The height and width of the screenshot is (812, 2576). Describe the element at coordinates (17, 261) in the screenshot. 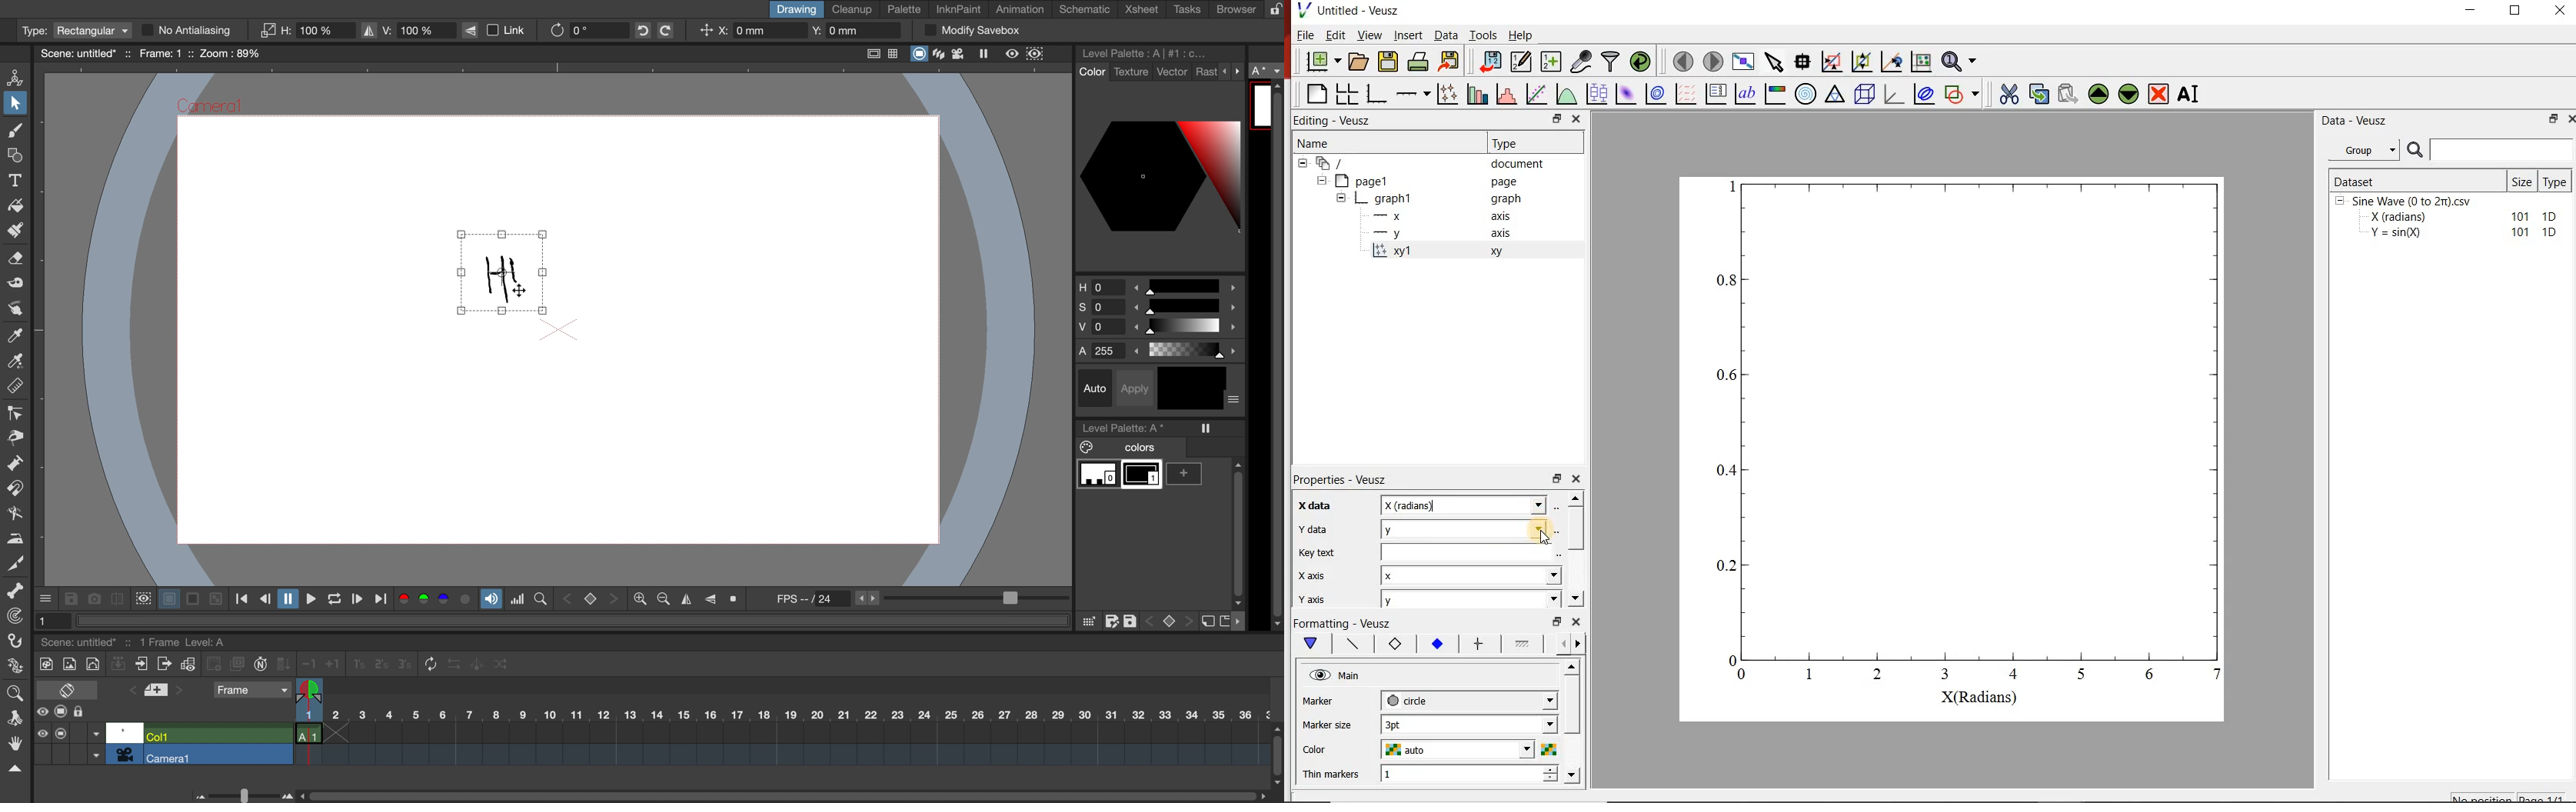

I see `eraser tool` at that location.